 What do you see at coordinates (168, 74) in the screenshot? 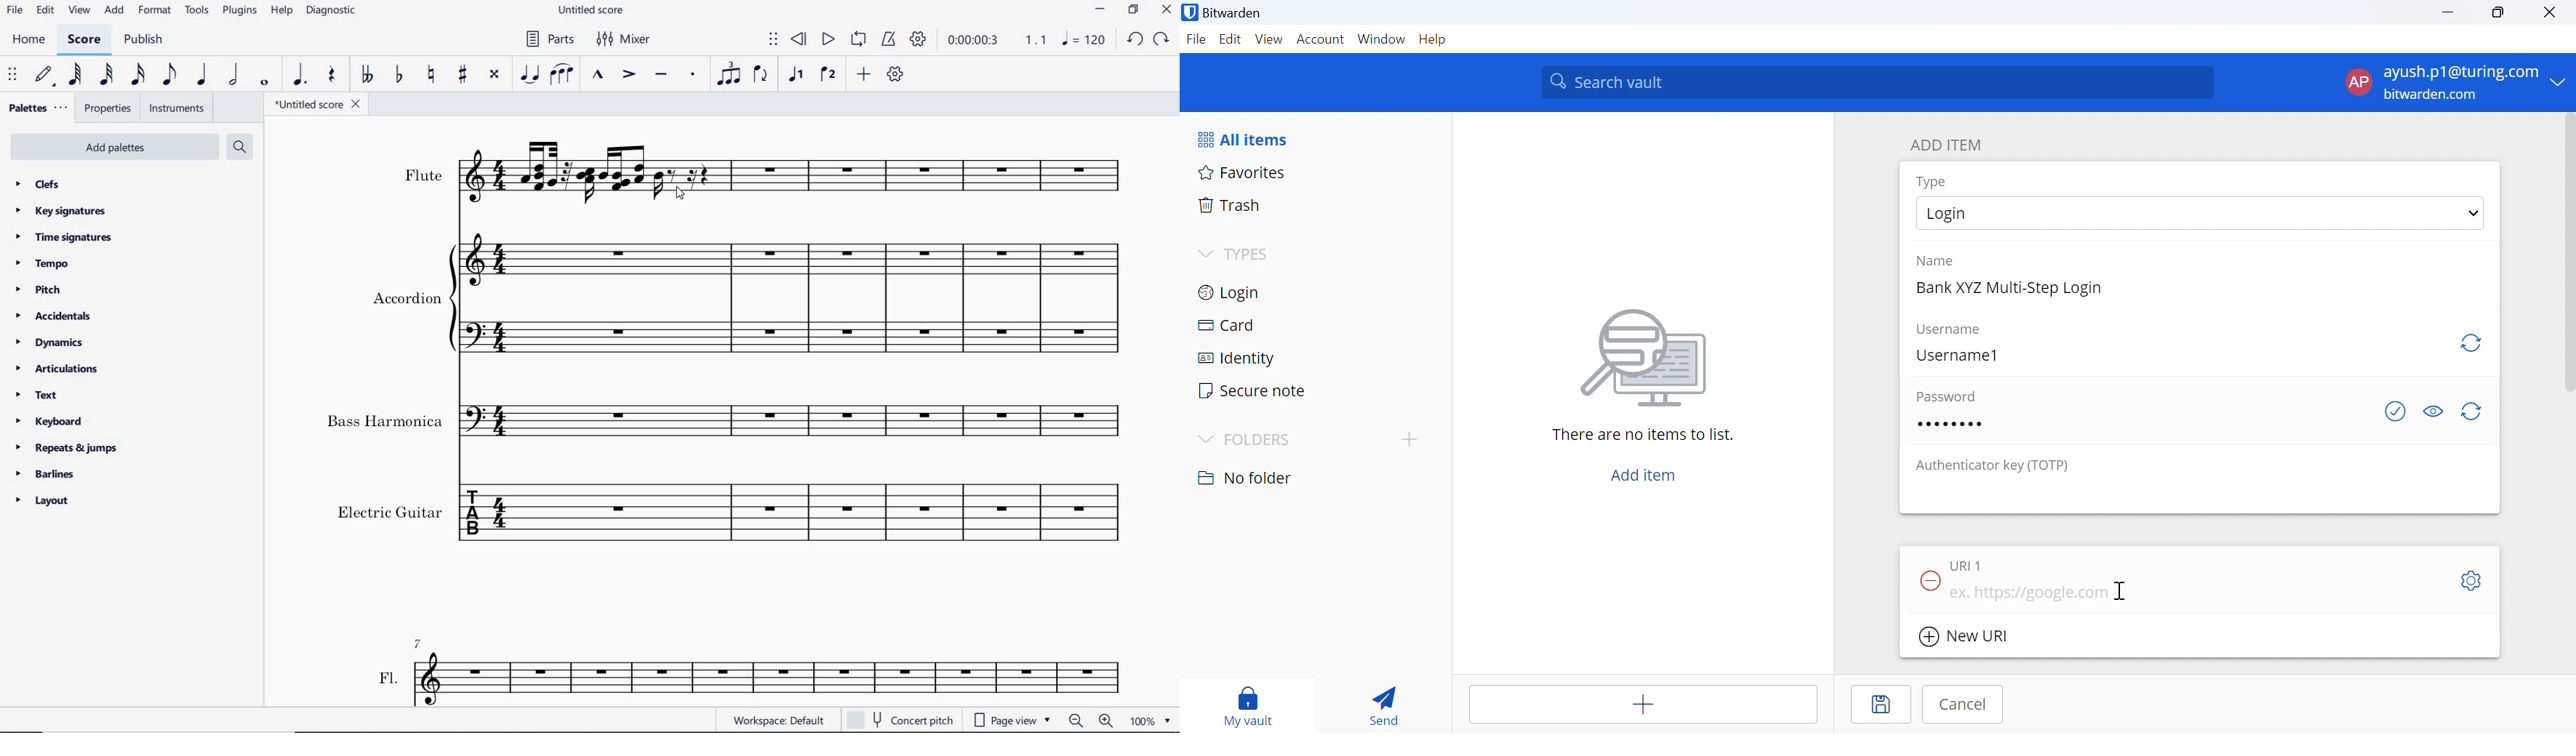
I see `eighth note` at bounding box center [168, 74].